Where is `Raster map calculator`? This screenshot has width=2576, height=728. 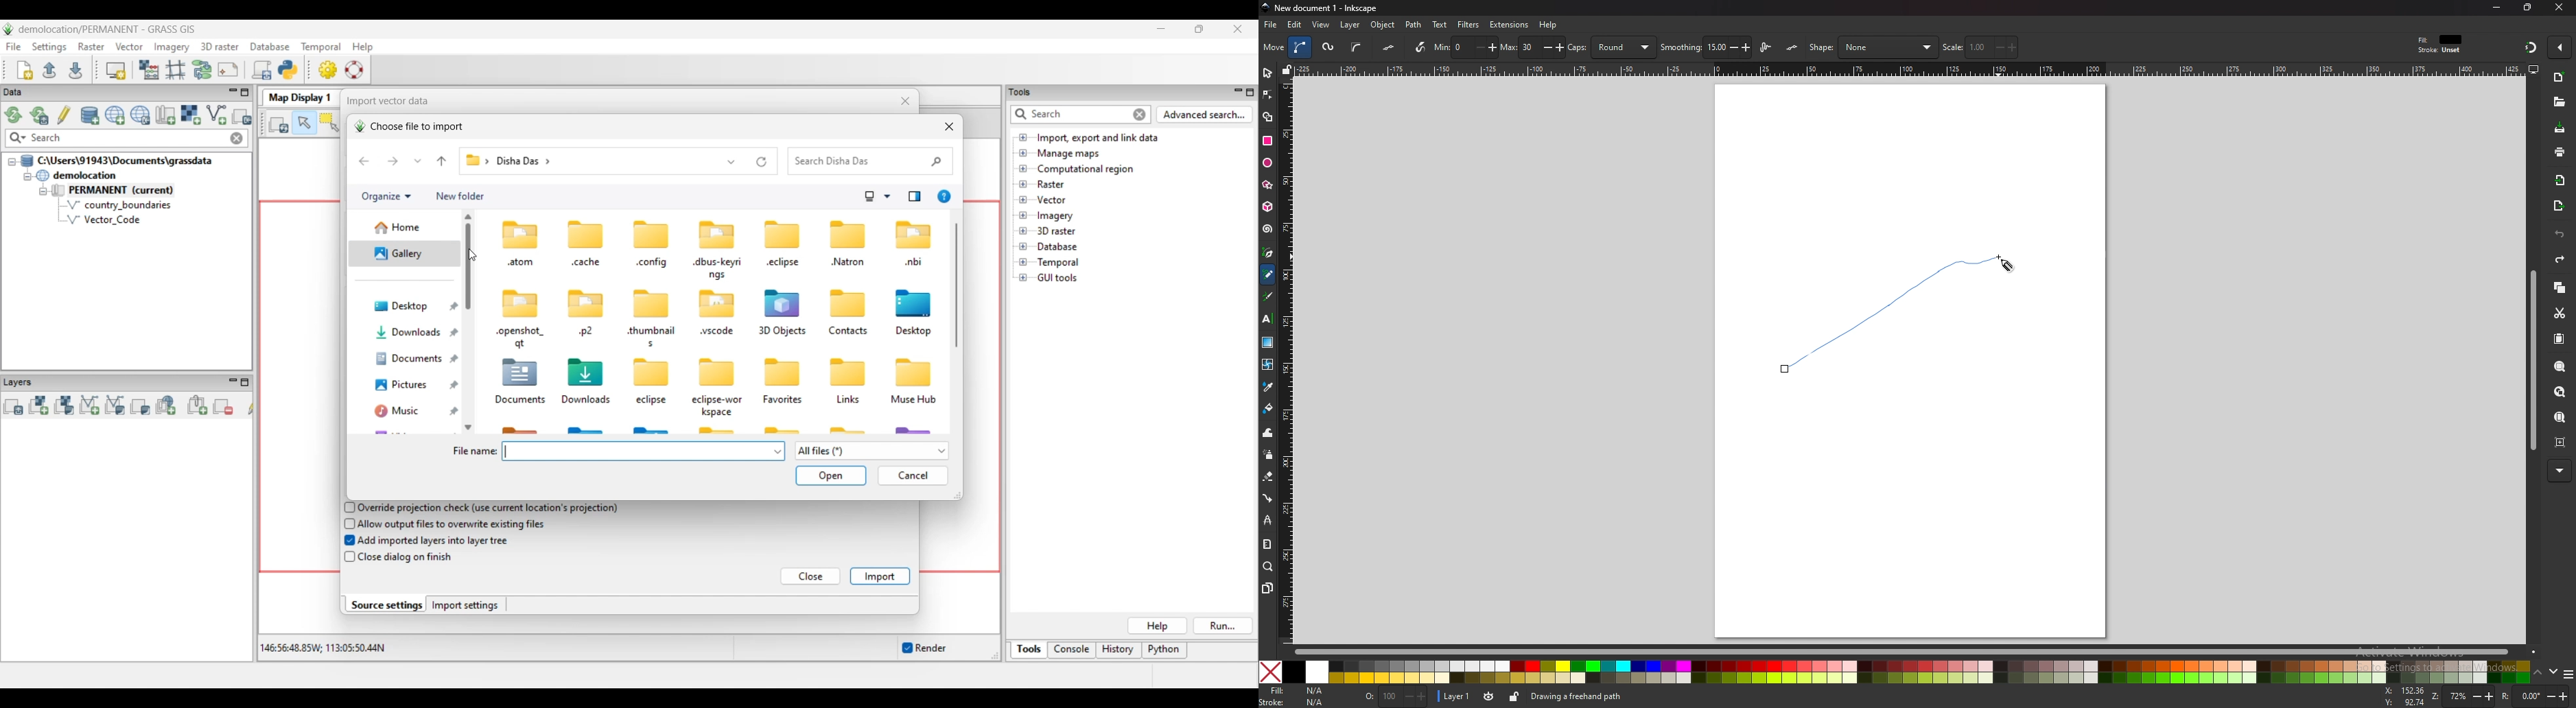 Raster map calculator is located at coordinates (149, 69).